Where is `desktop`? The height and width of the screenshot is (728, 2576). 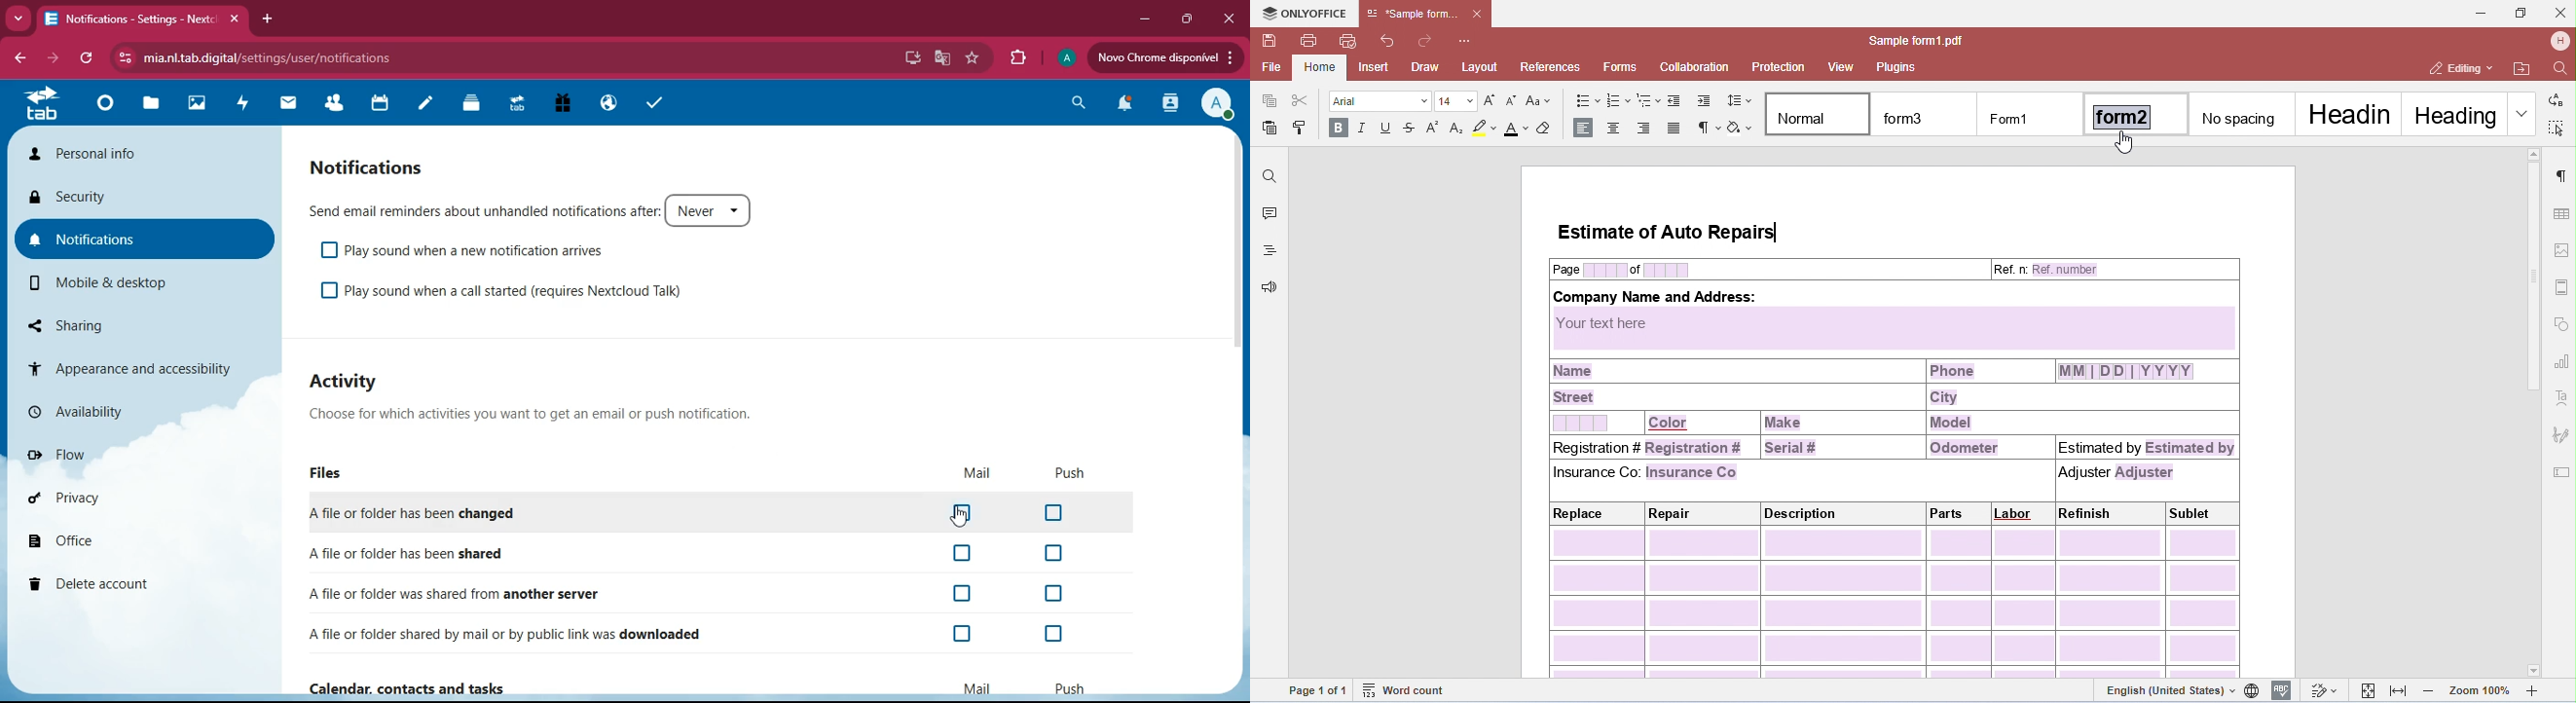 desktop is located at coordinates (916, 58).